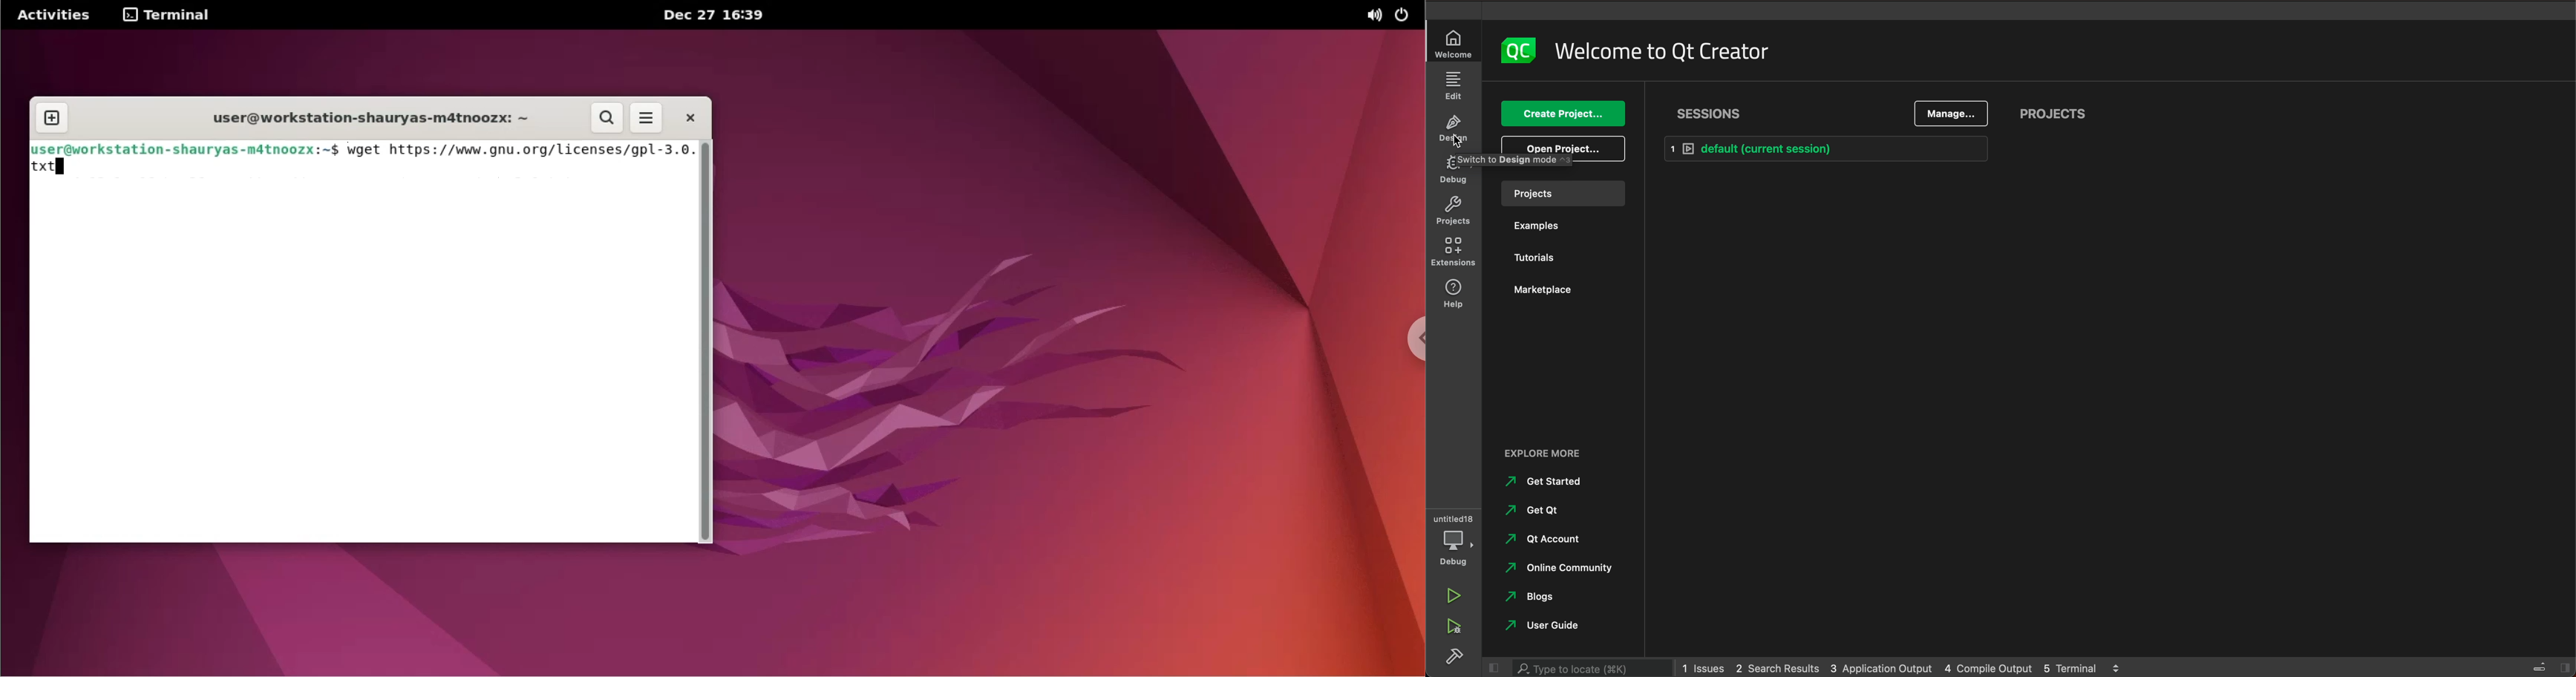  I want to click on Dec 27 16:39, so click(733, 16).